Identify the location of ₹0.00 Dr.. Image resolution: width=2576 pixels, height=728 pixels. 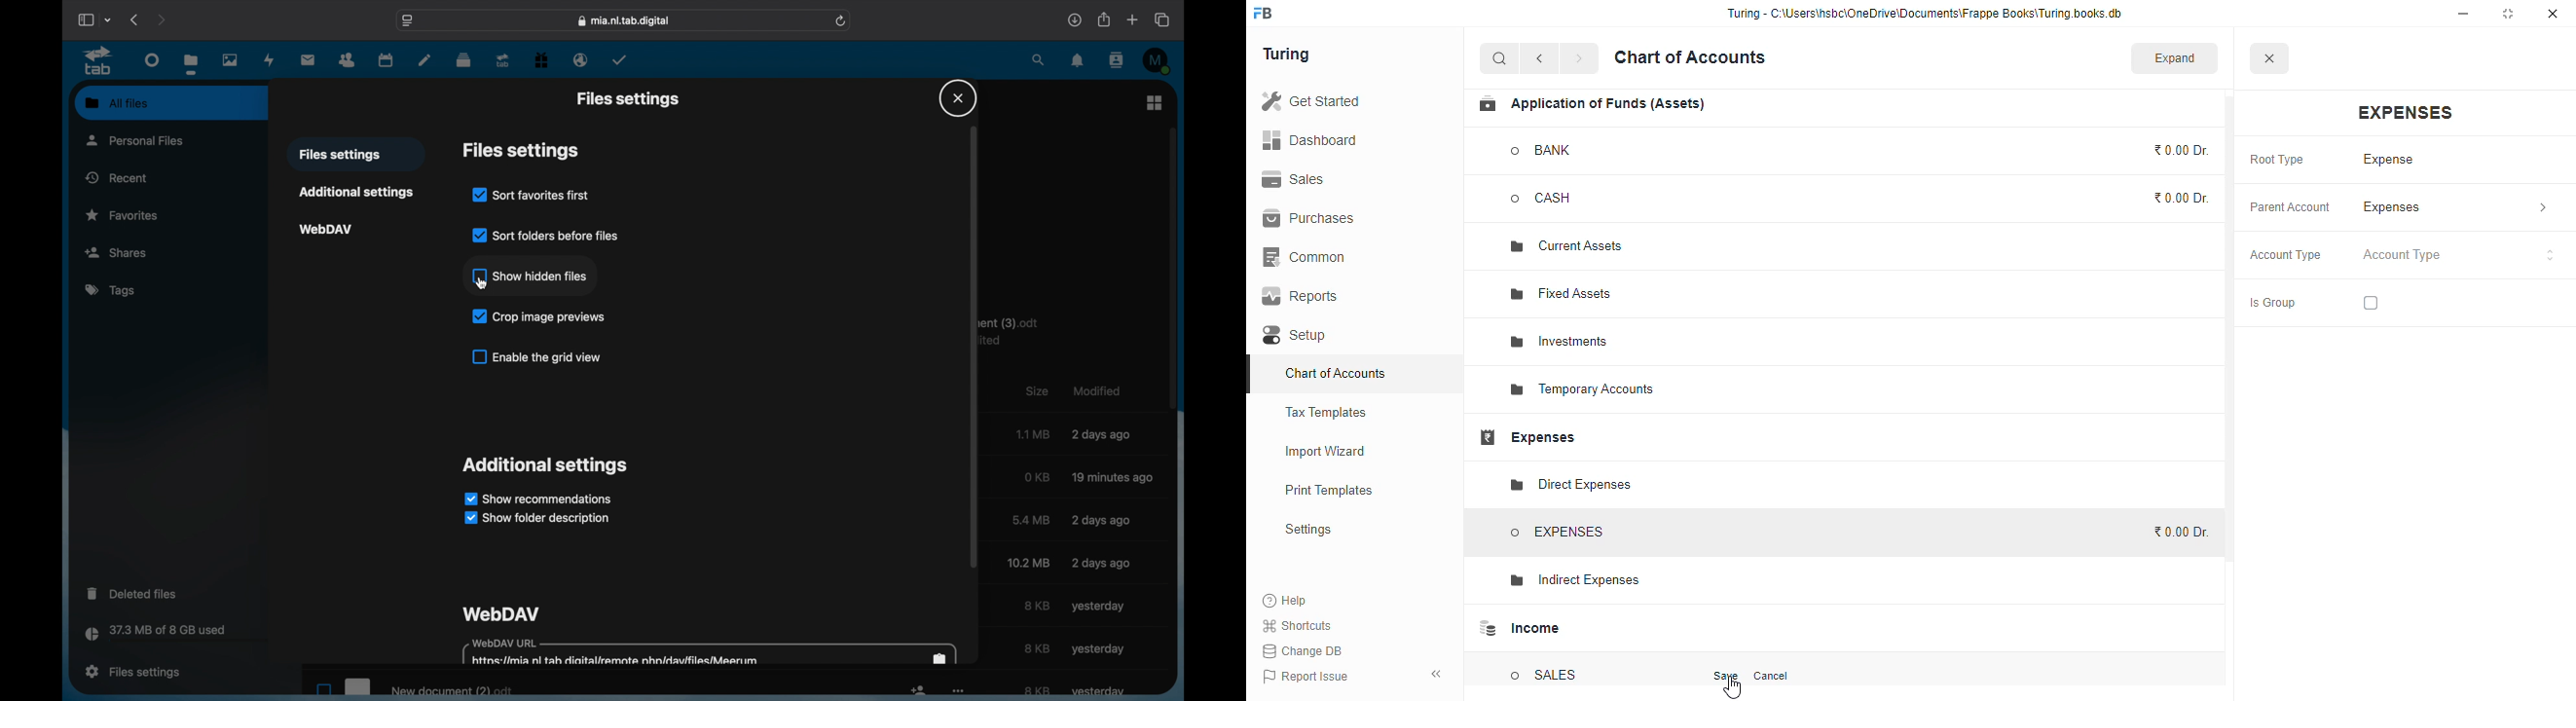
(2182, 150).